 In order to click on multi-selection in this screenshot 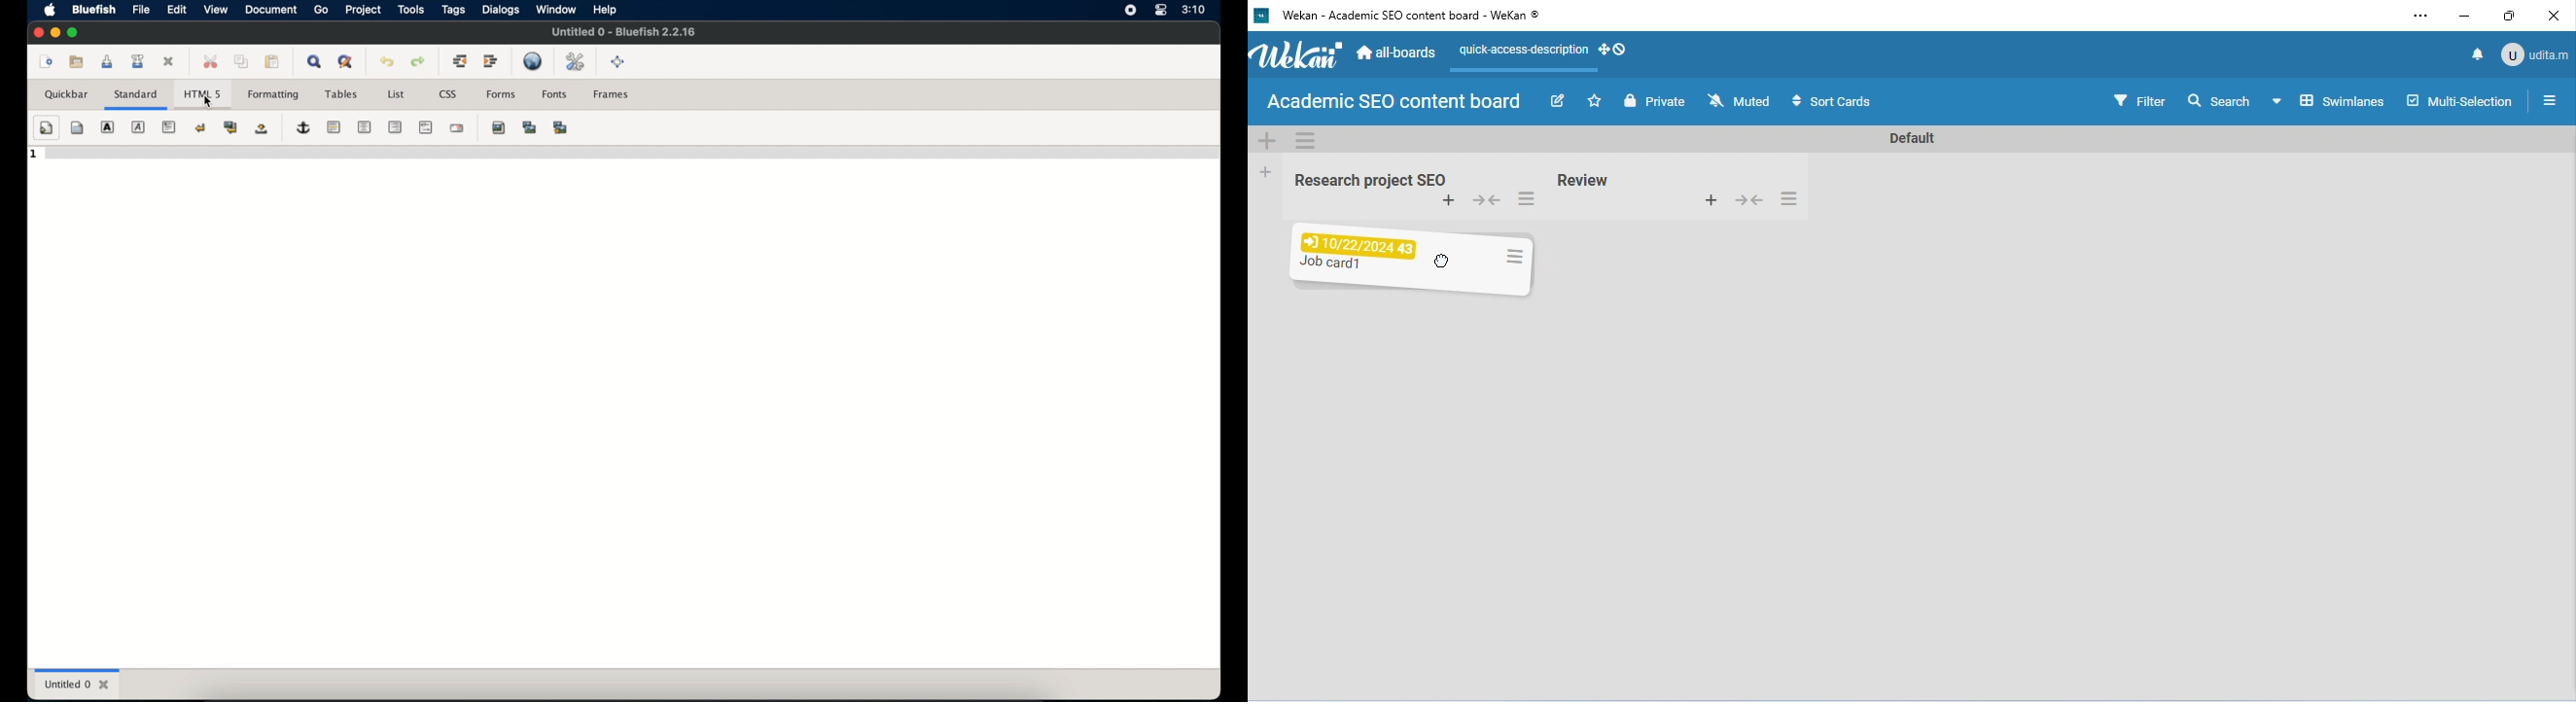, I will do `click(2458, 100)`.